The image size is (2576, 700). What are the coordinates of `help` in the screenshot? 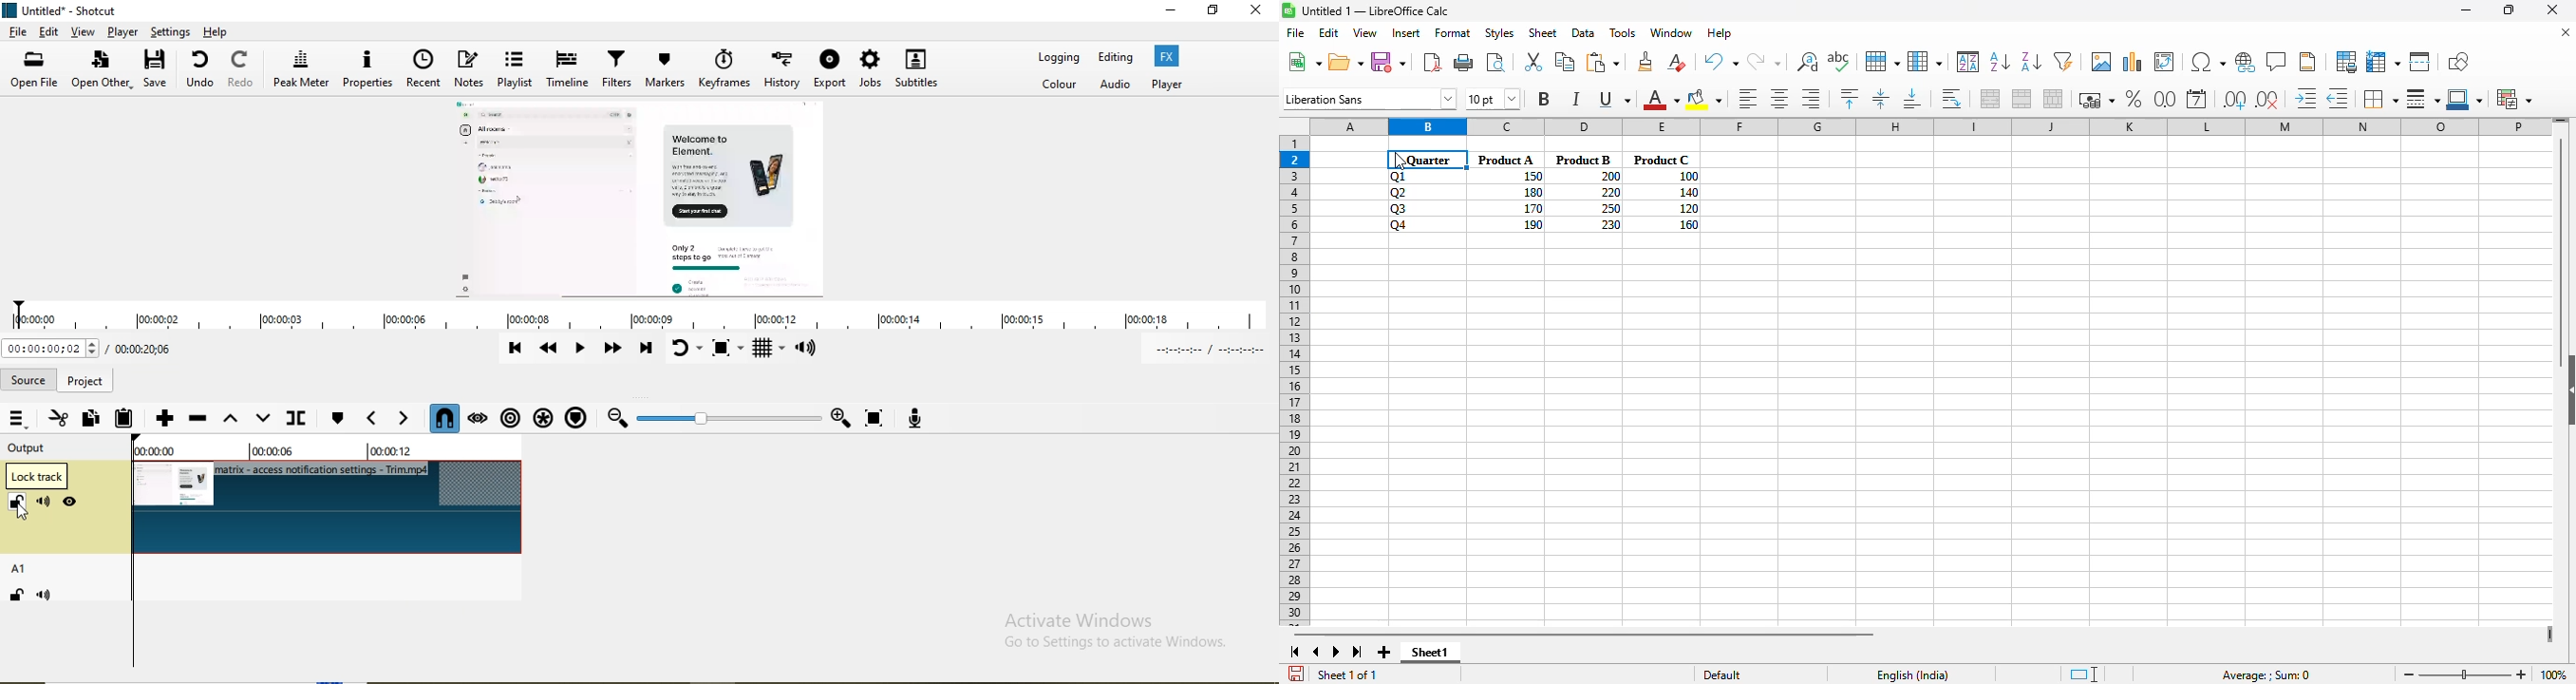 It's located at (1720, 33).